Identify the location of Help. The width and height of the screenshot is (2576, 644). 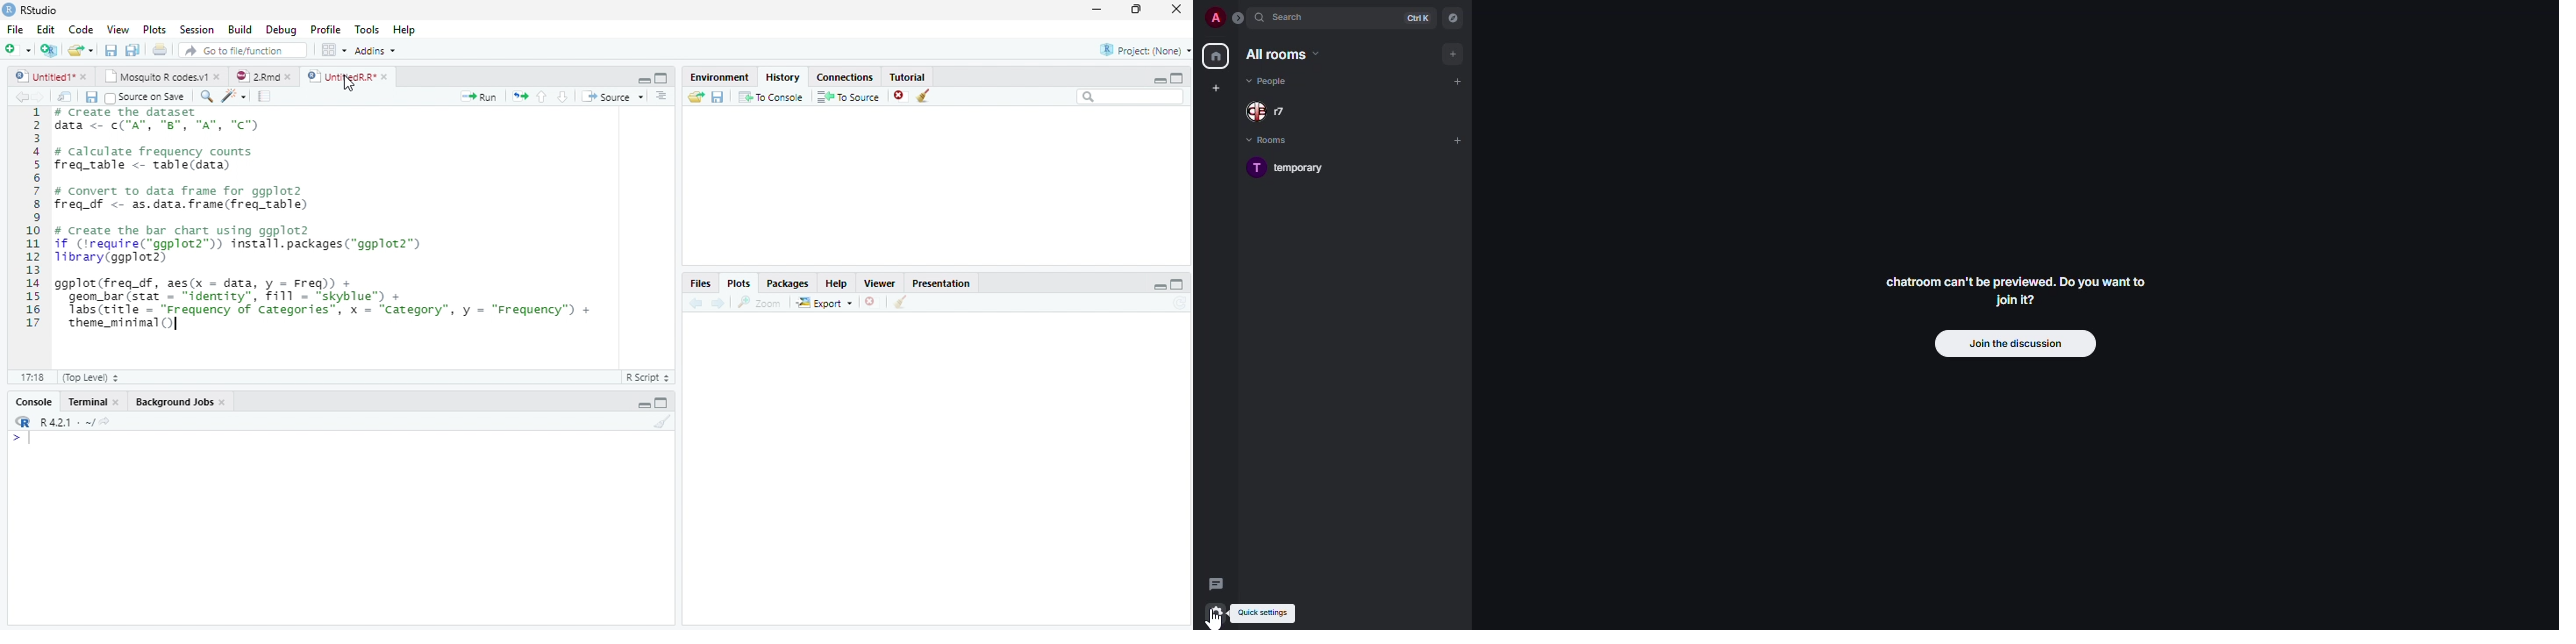
(405, 29).